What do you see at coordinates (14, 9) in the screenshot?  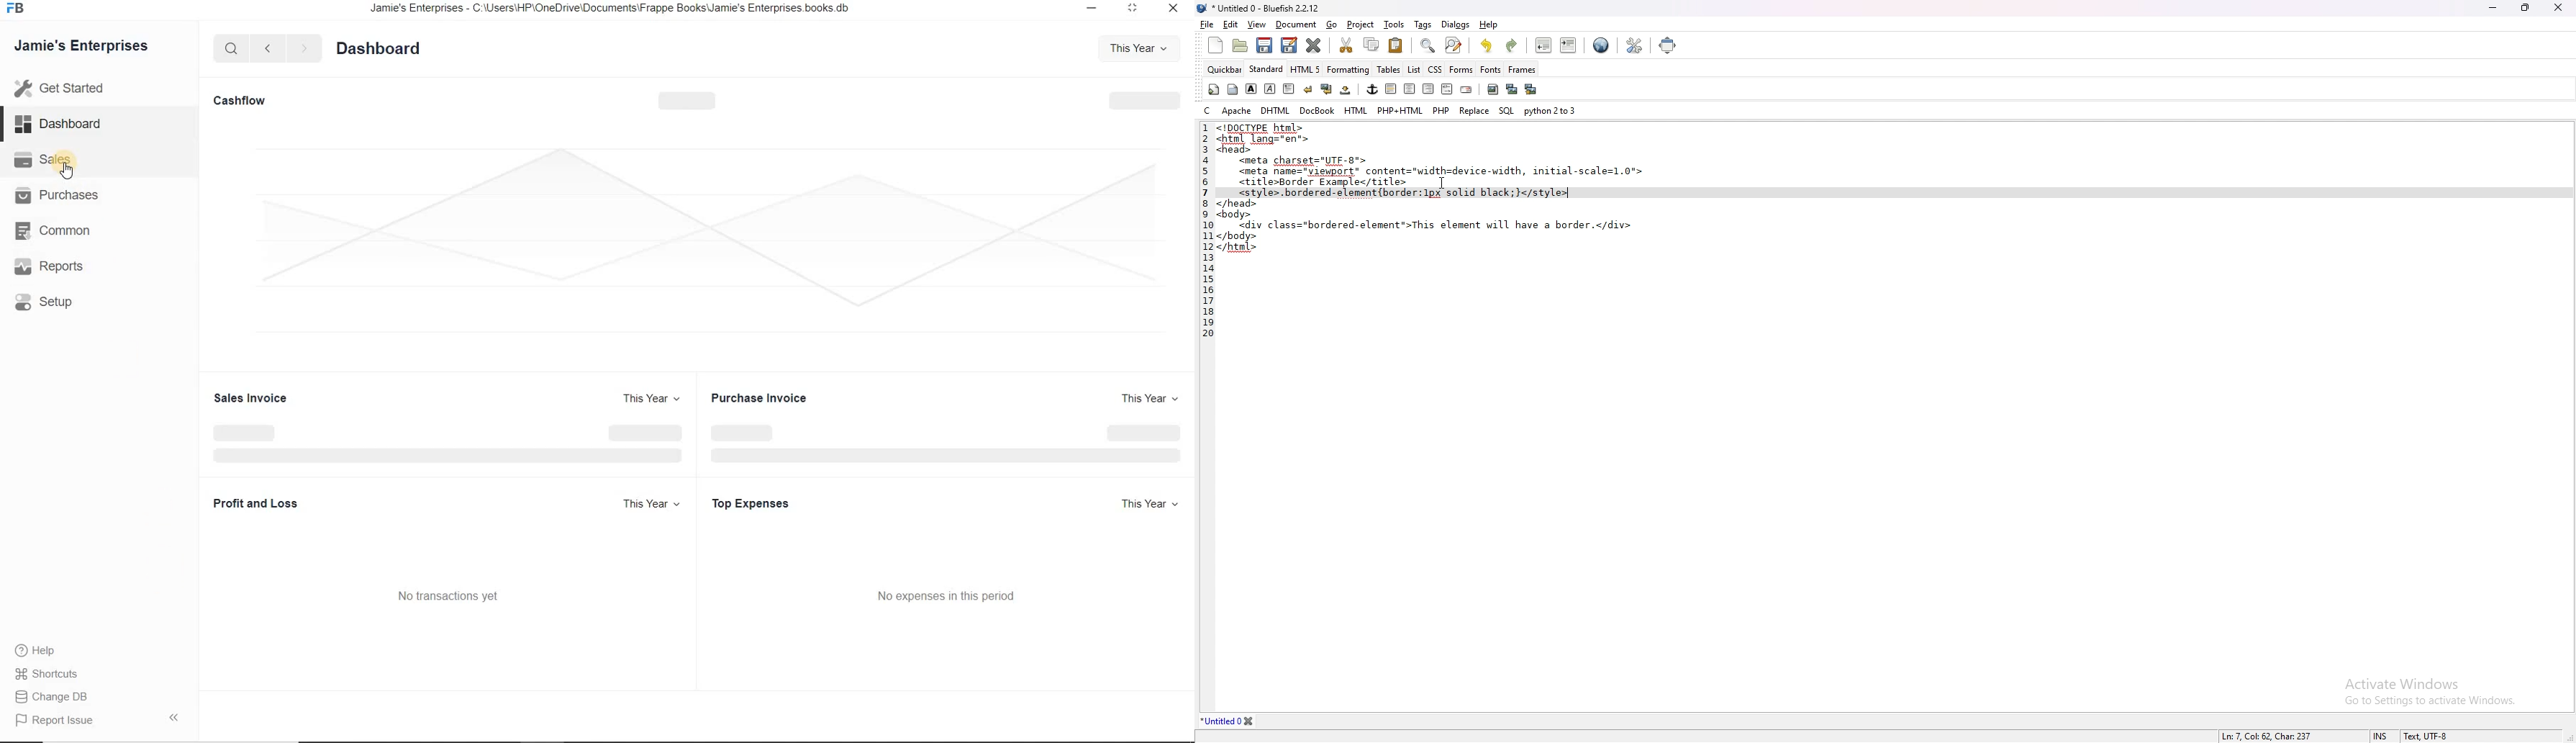 I see `frappe books` at bounding box center [14, 9].